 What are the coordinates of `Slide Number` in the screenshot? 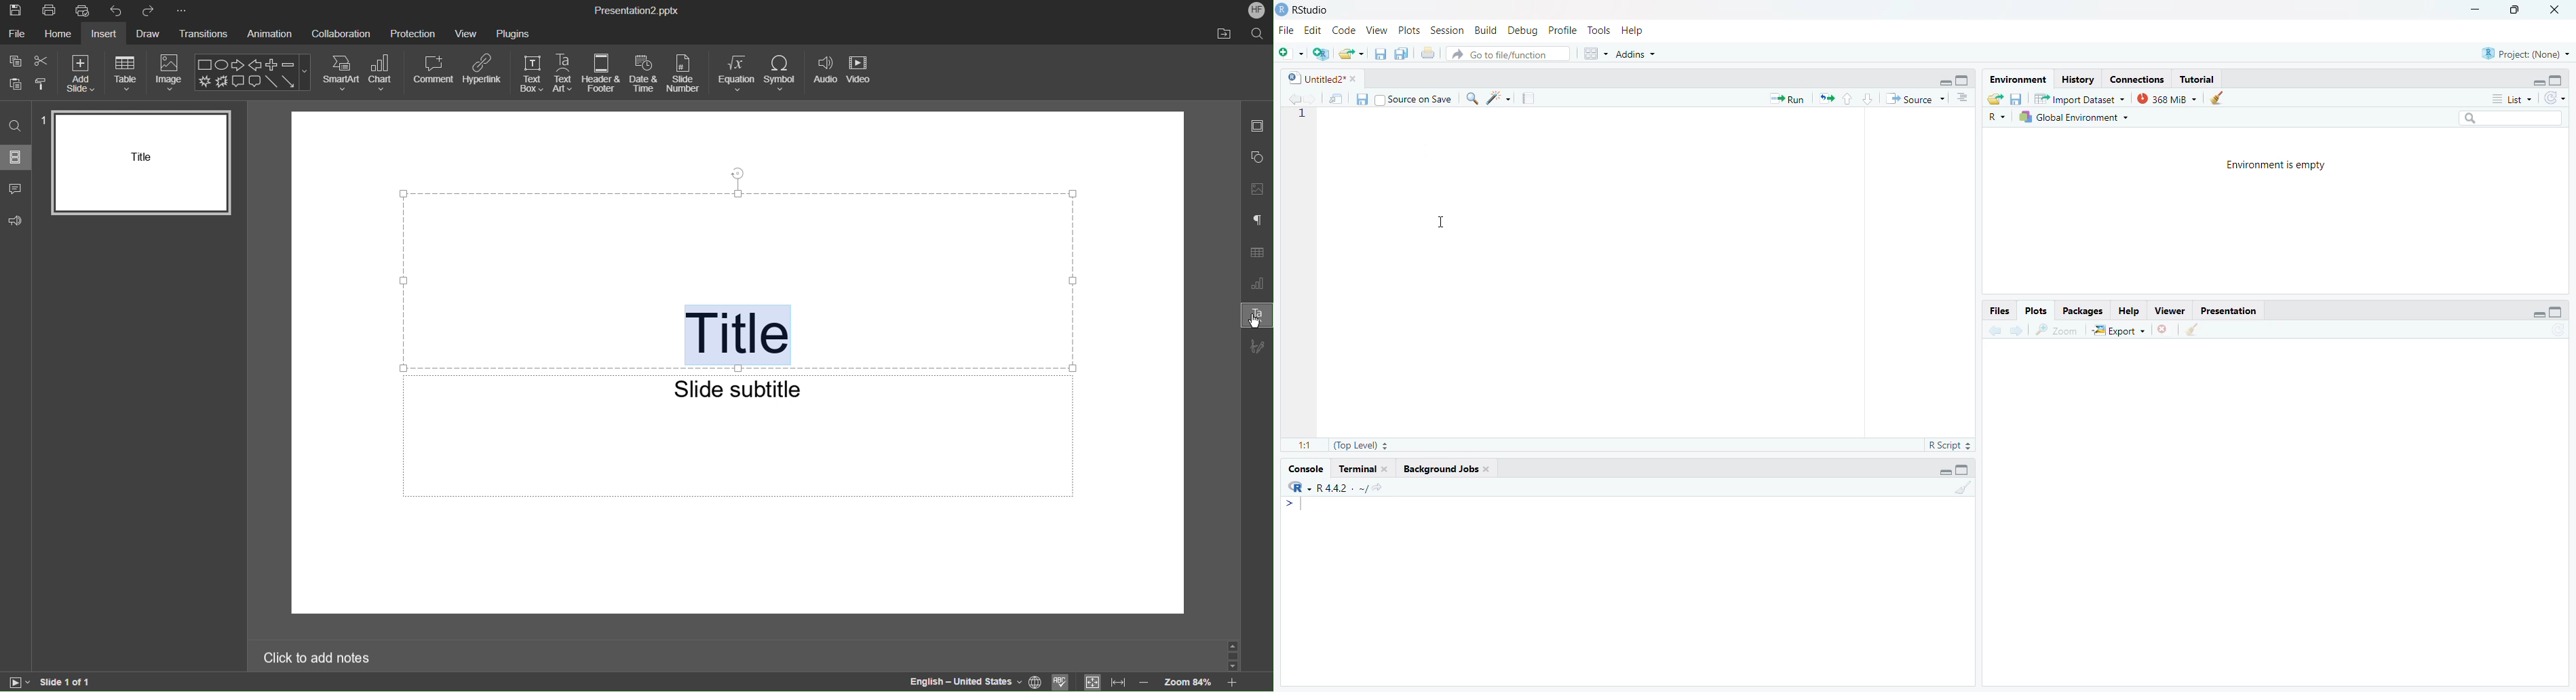 It's located at (687, 73).